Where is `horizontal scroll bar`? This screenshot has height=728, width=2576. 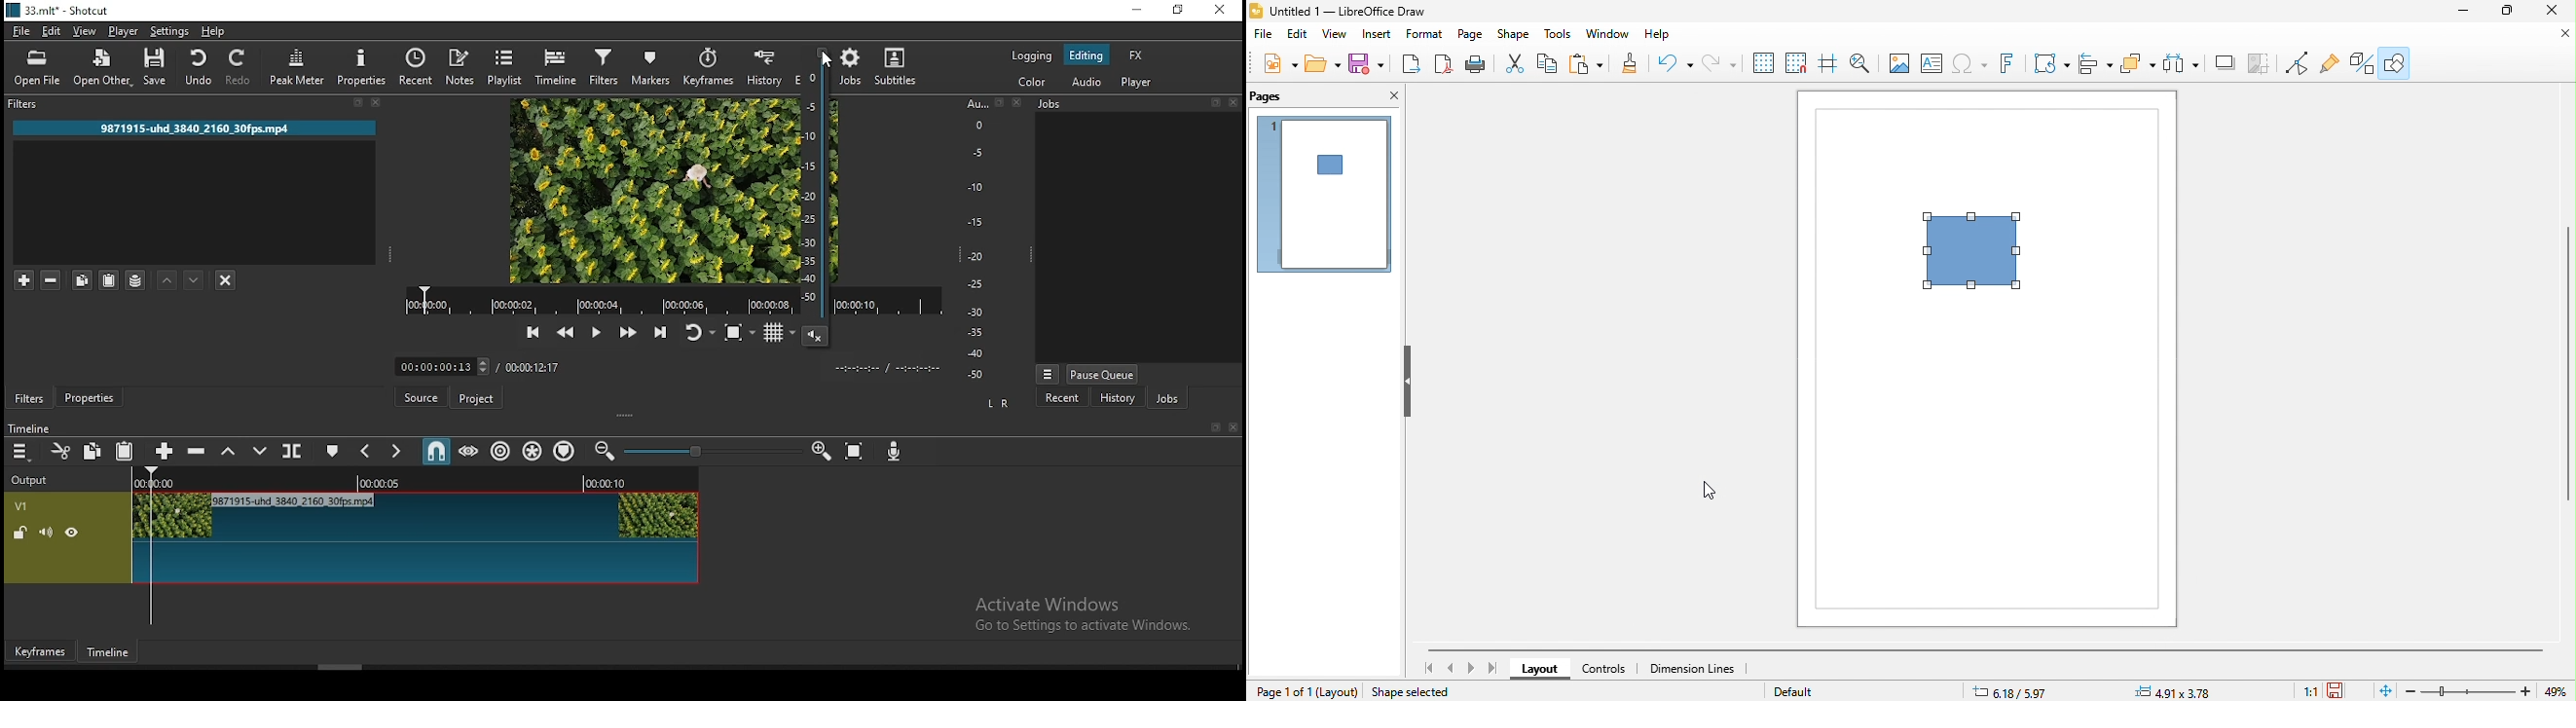 horizontal scroll bar is located at coordinates (1986, 649).